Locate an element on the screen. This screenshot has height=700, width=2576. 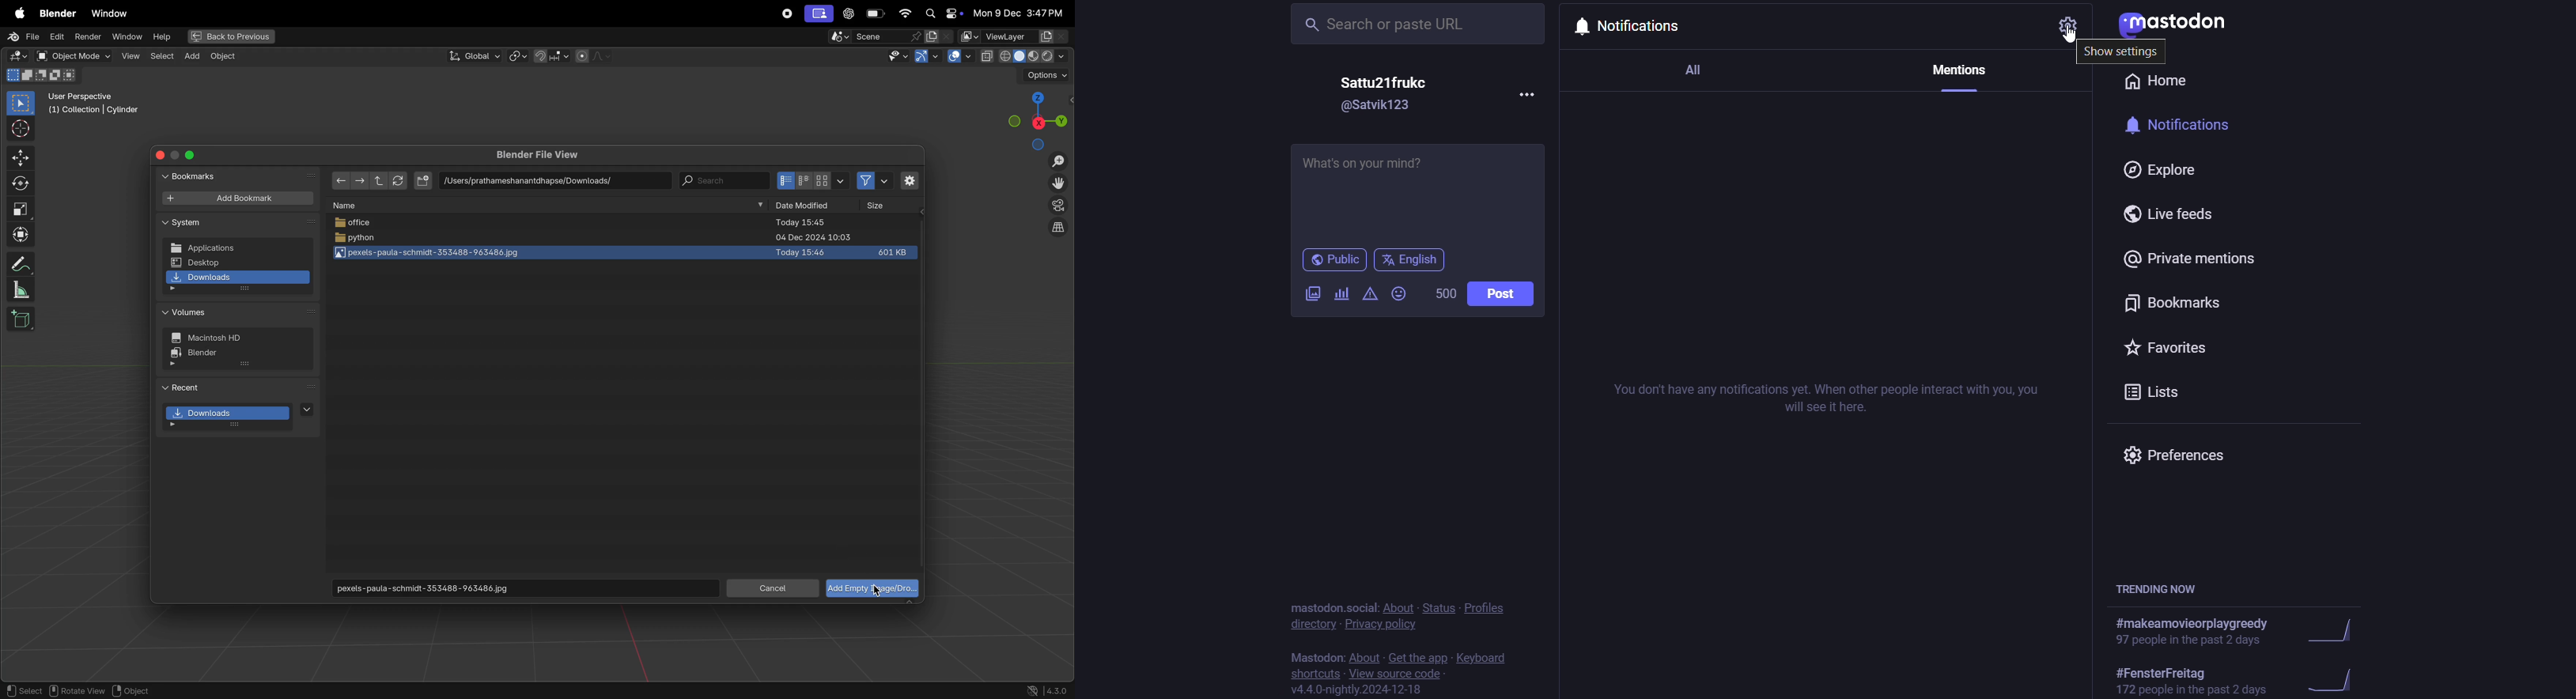
downloads is located at coordinates (237, 280).